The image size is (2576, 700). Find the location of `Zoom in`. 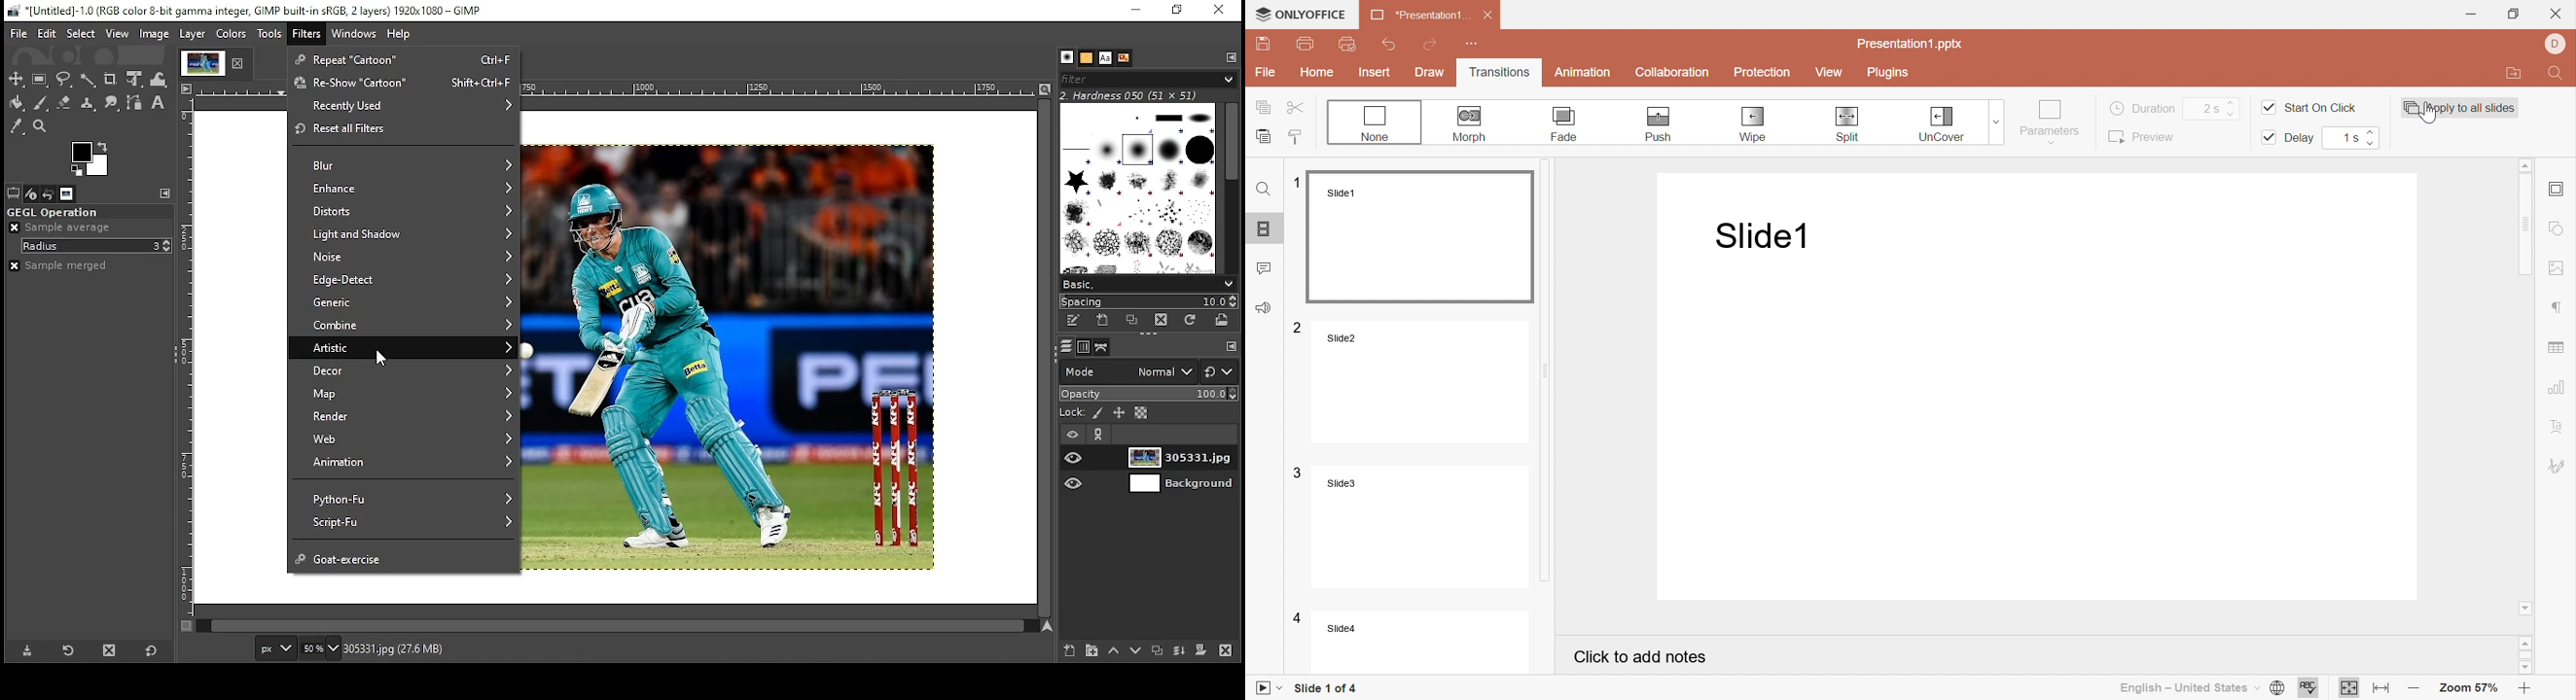

Zoom in is located at coordinates (2526, 690).